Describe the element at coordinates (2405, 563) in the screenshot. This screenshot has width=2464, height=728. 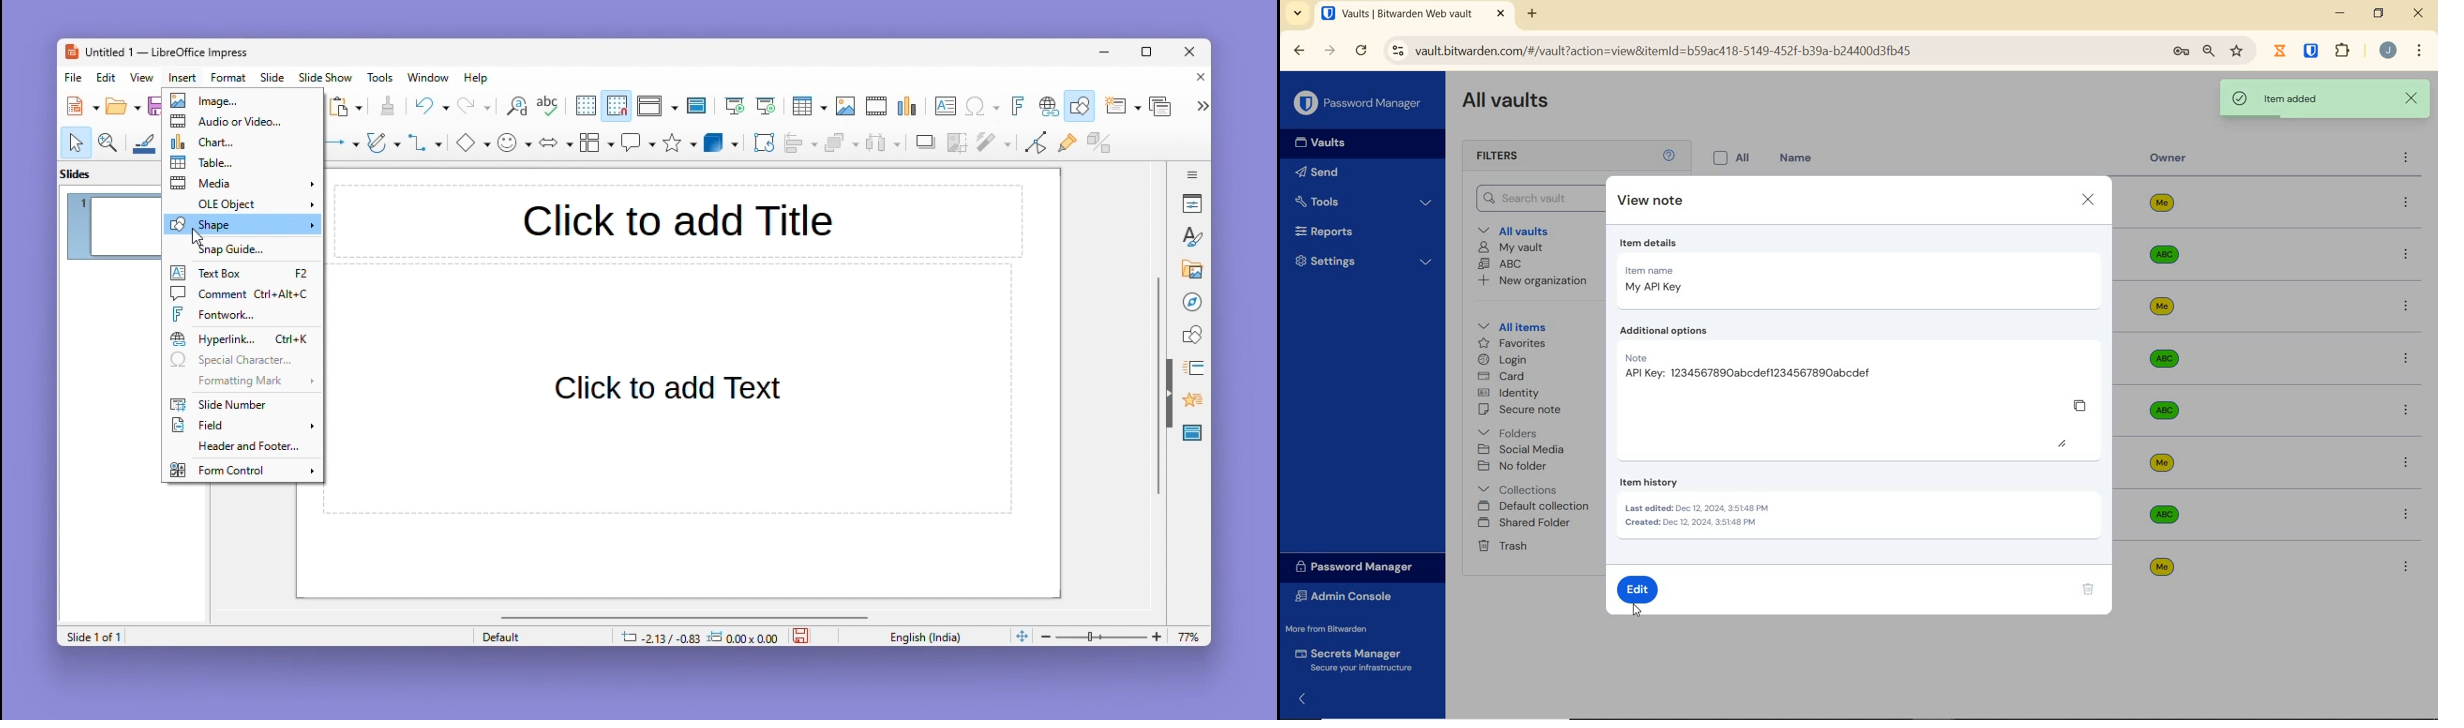
I see `more options` at that location.